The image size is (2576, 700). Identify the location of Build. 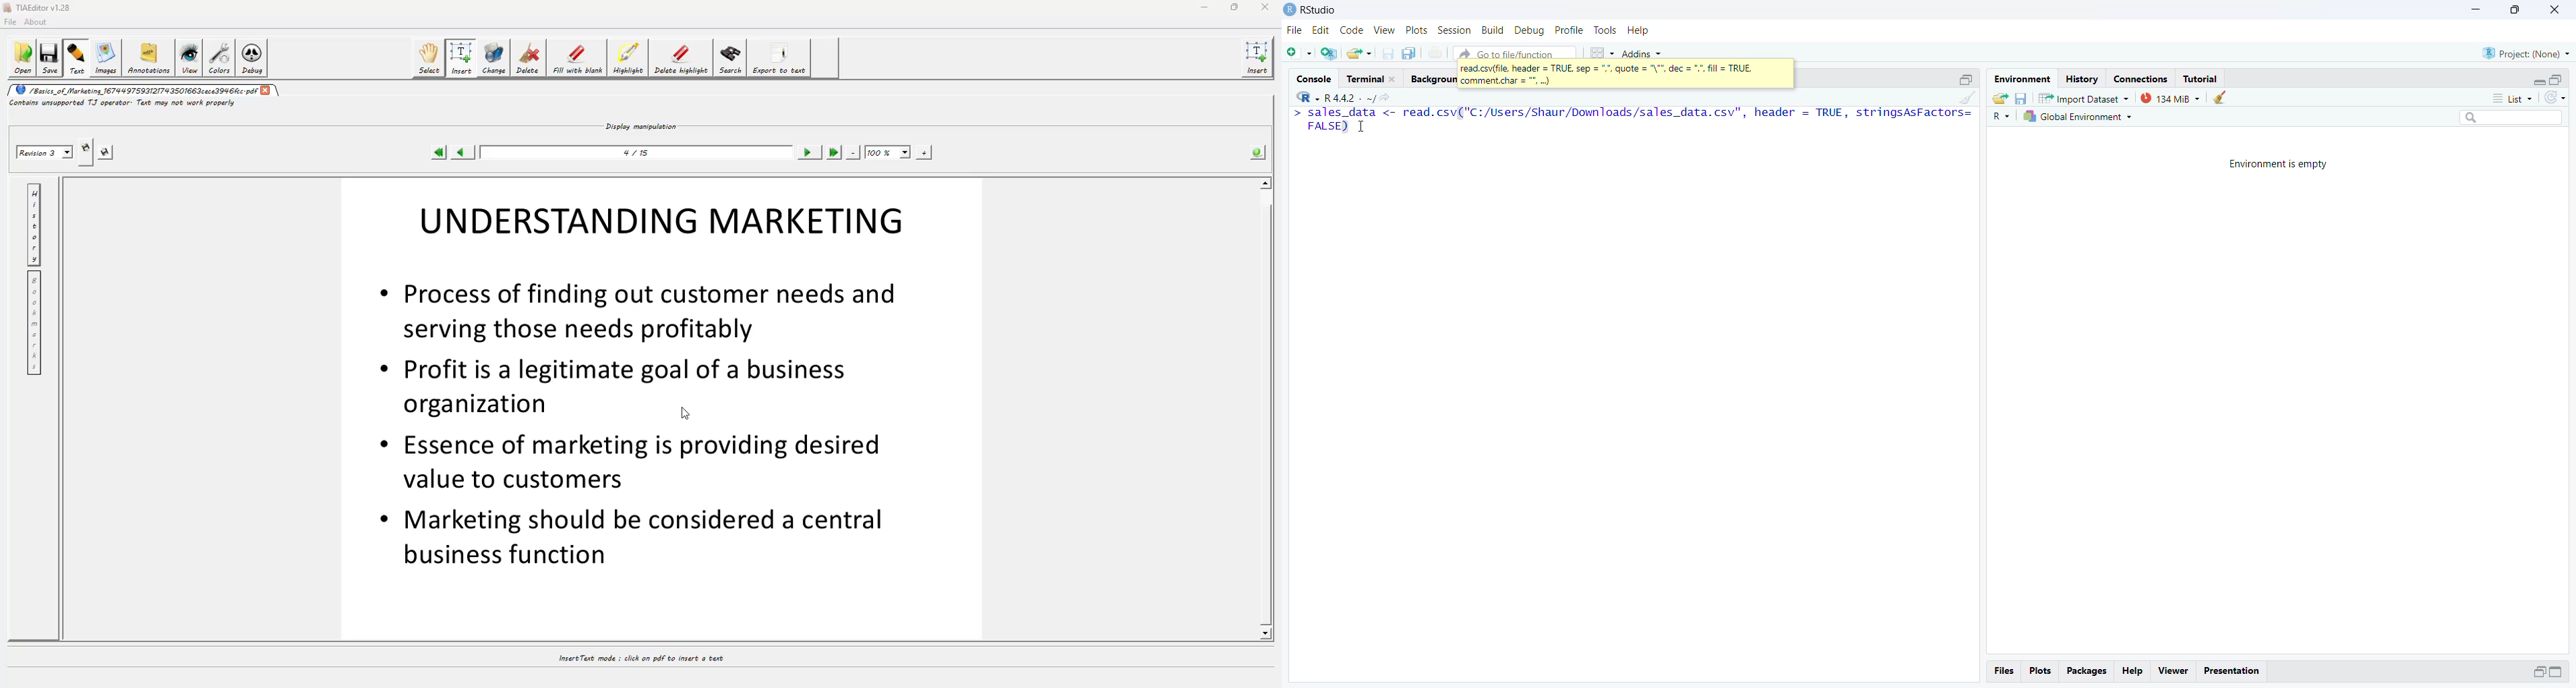
(1493, 30).